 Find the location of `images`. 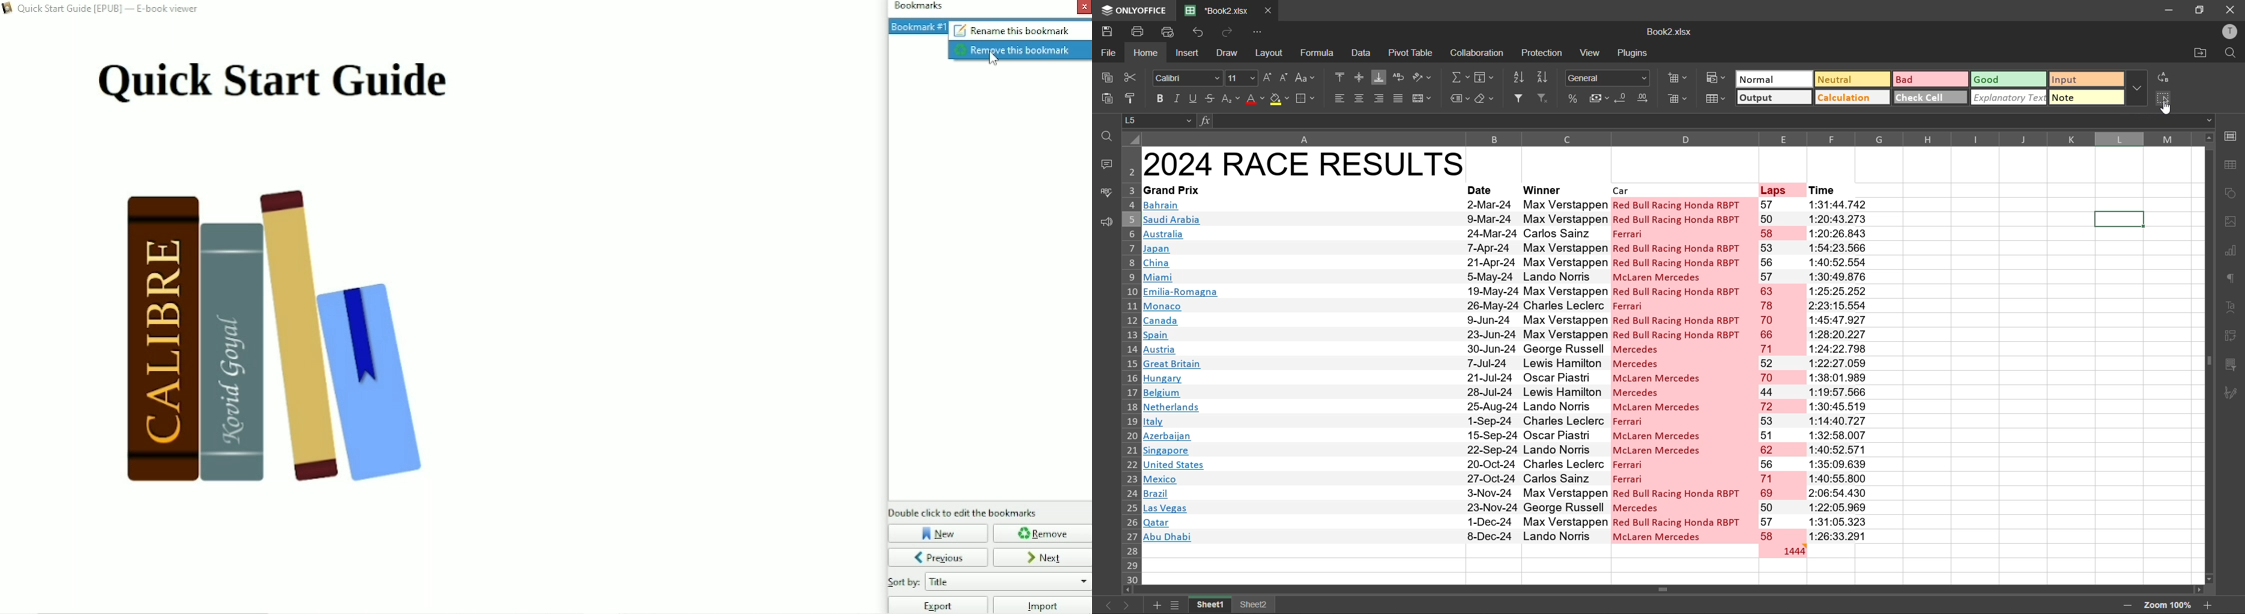

images is located at coordinates (2230, 223).